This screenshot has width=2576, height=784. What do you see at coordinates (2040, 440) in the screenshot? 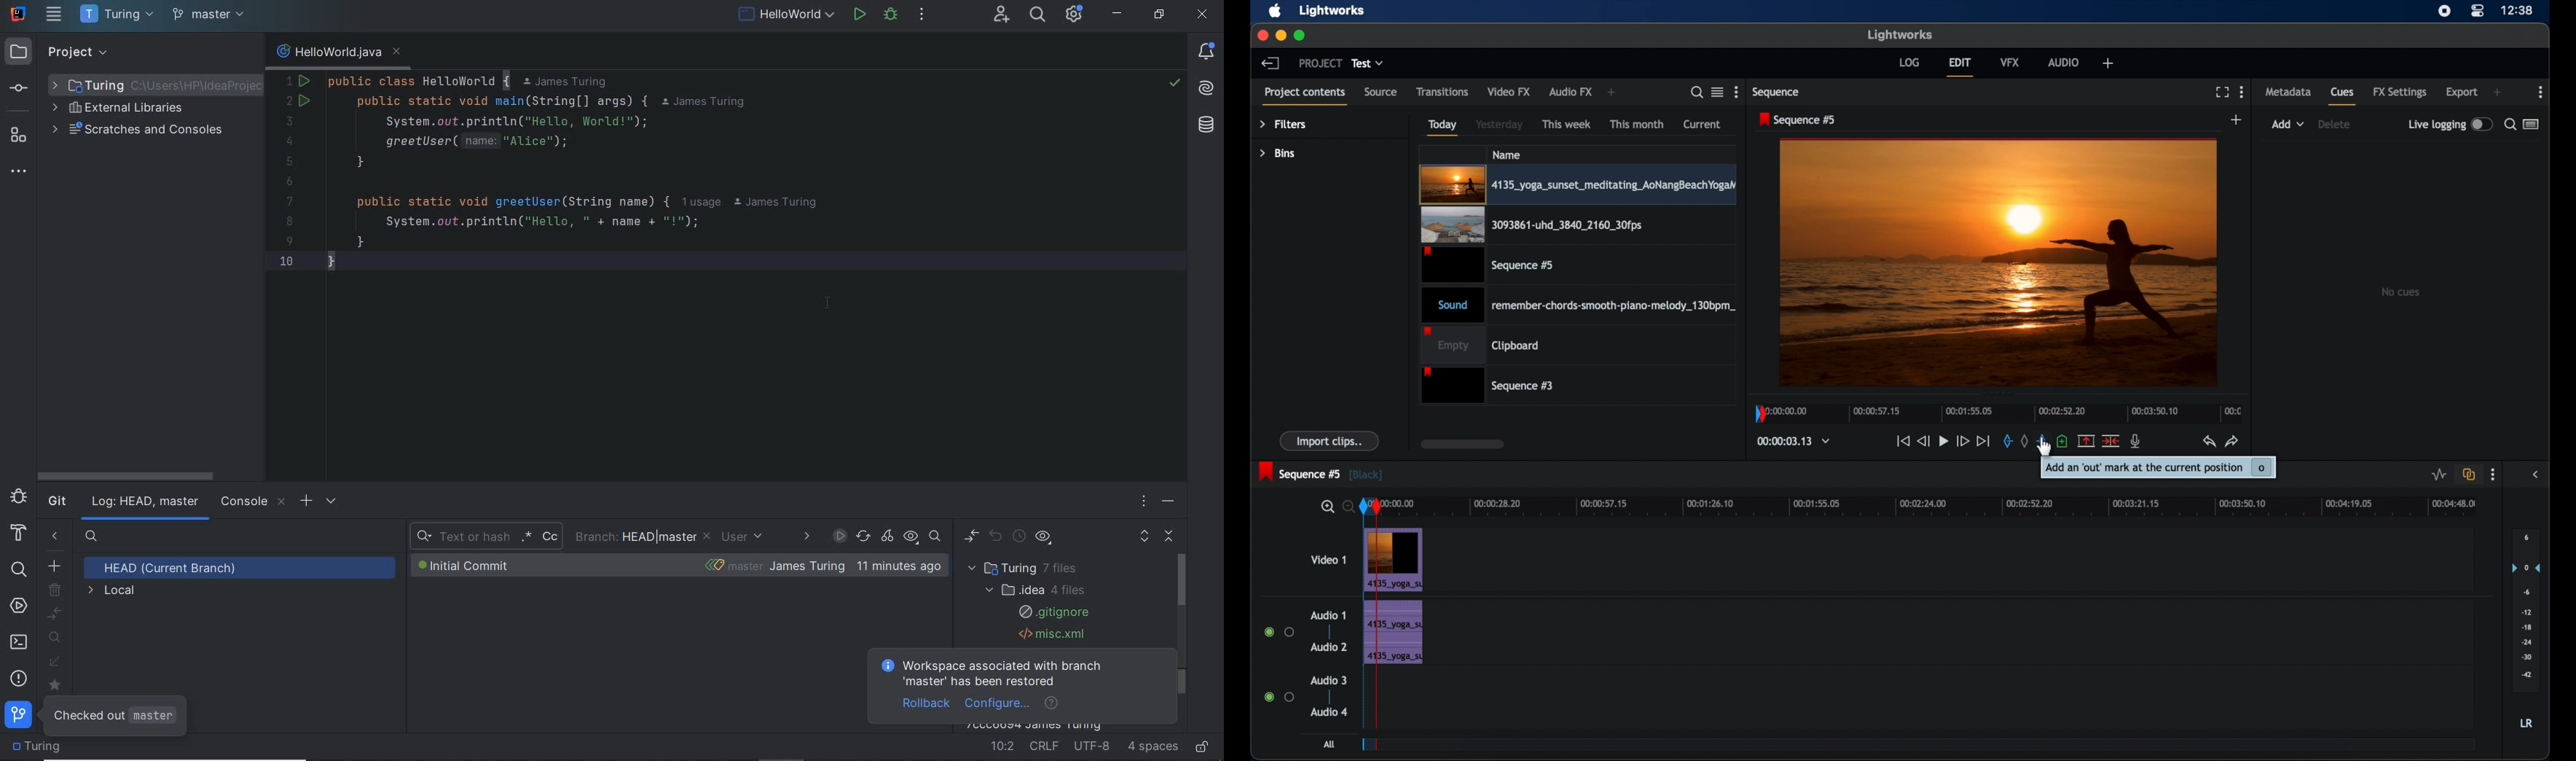
I see `out mark` at bounding box center [2040, 440].